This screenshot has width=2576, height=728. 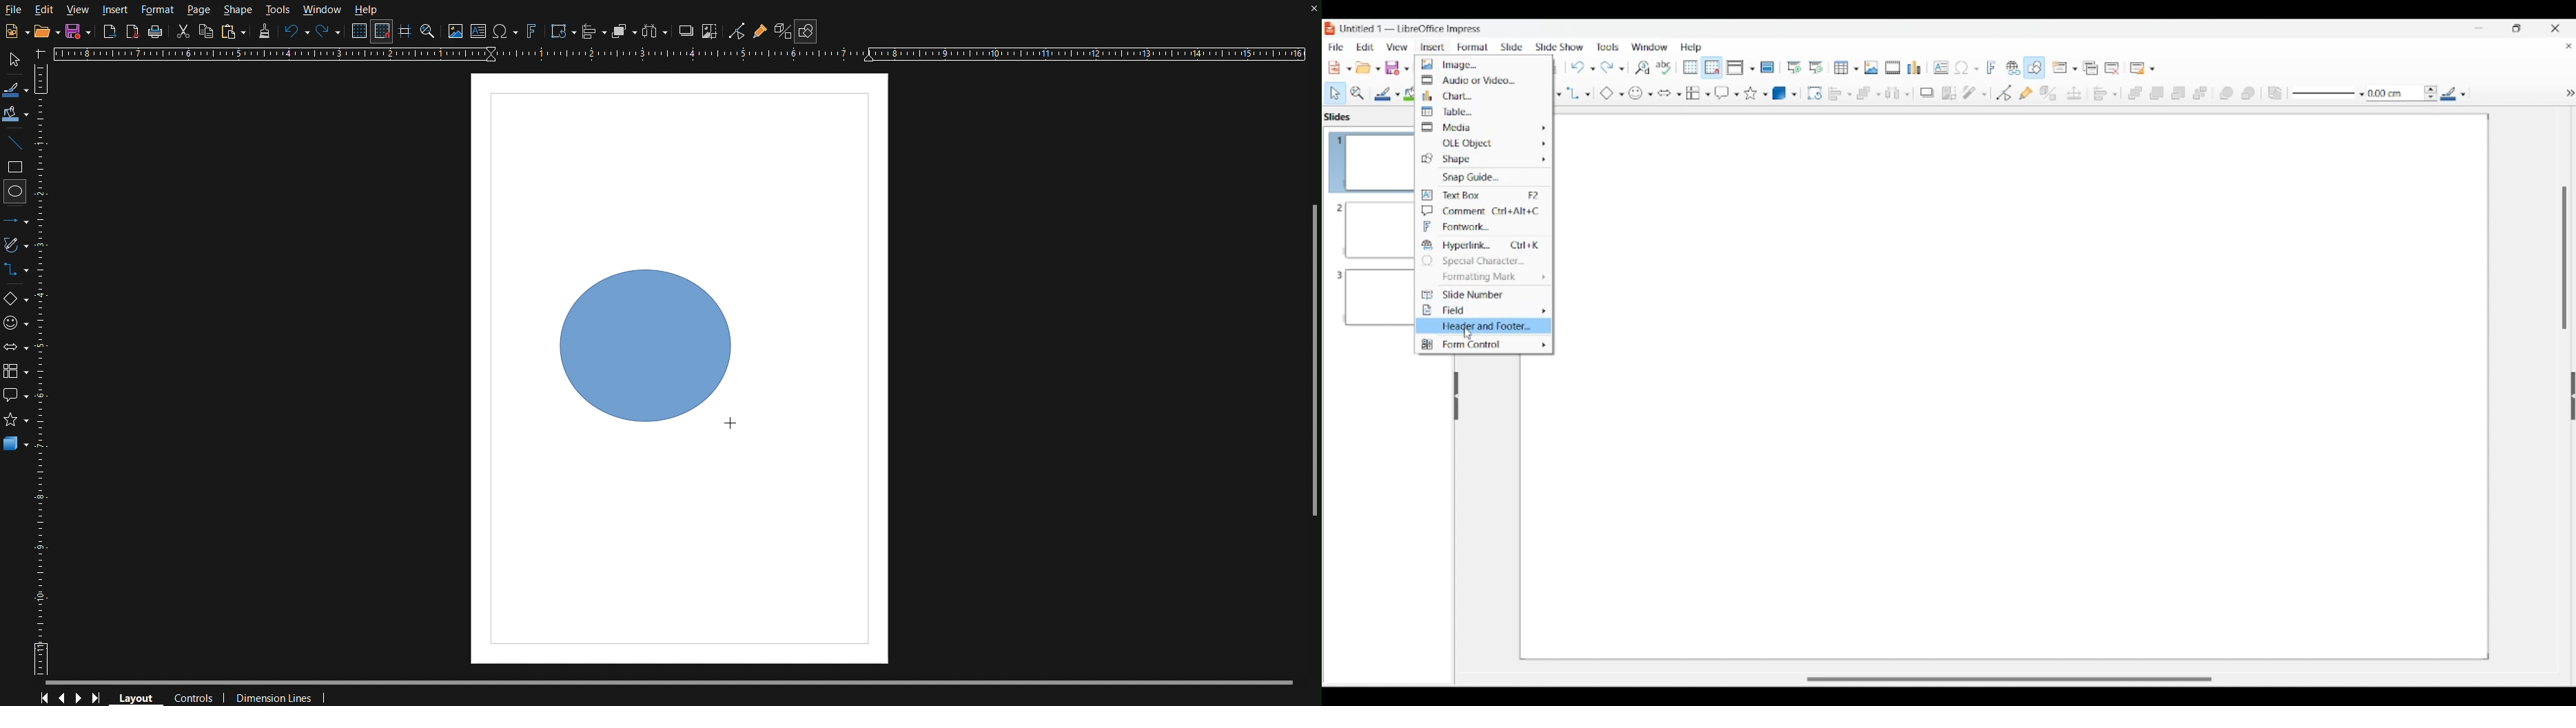 I want to click on Transformation, so click(x=562, y=32).